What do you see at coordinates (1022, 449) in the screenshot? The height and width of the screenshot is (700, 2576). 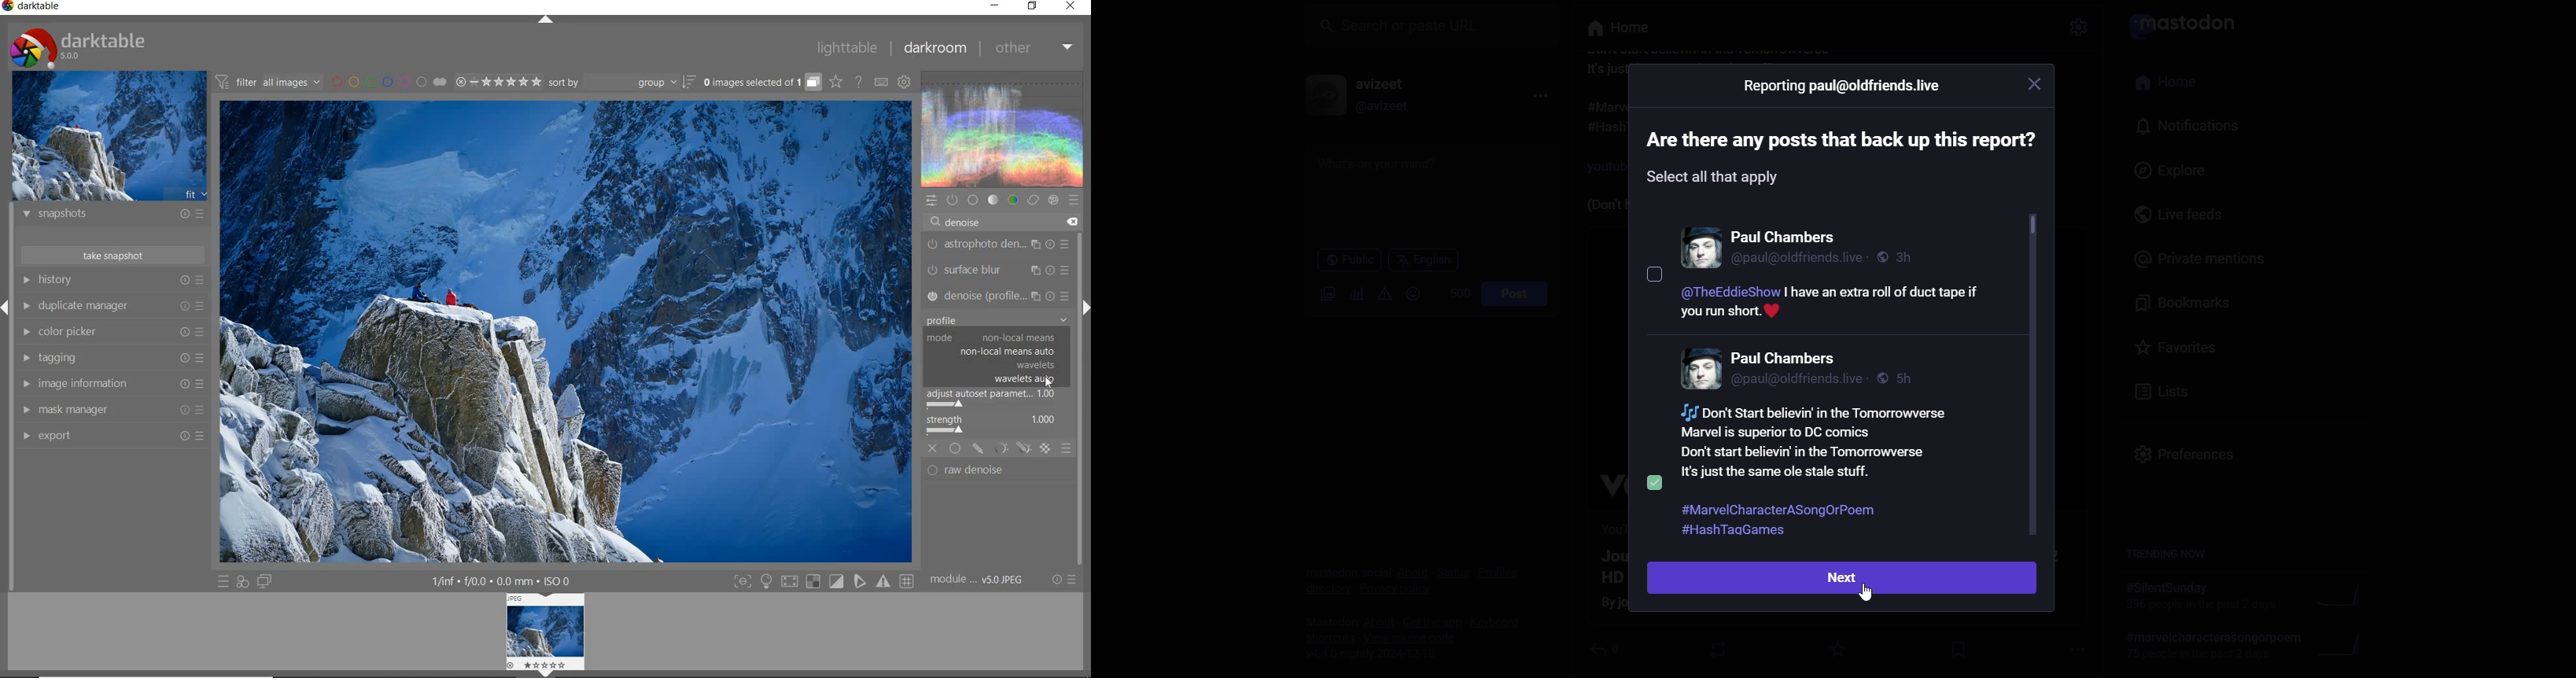 I see `MASKING OPTIONS` at bounding box center [1022, 449].